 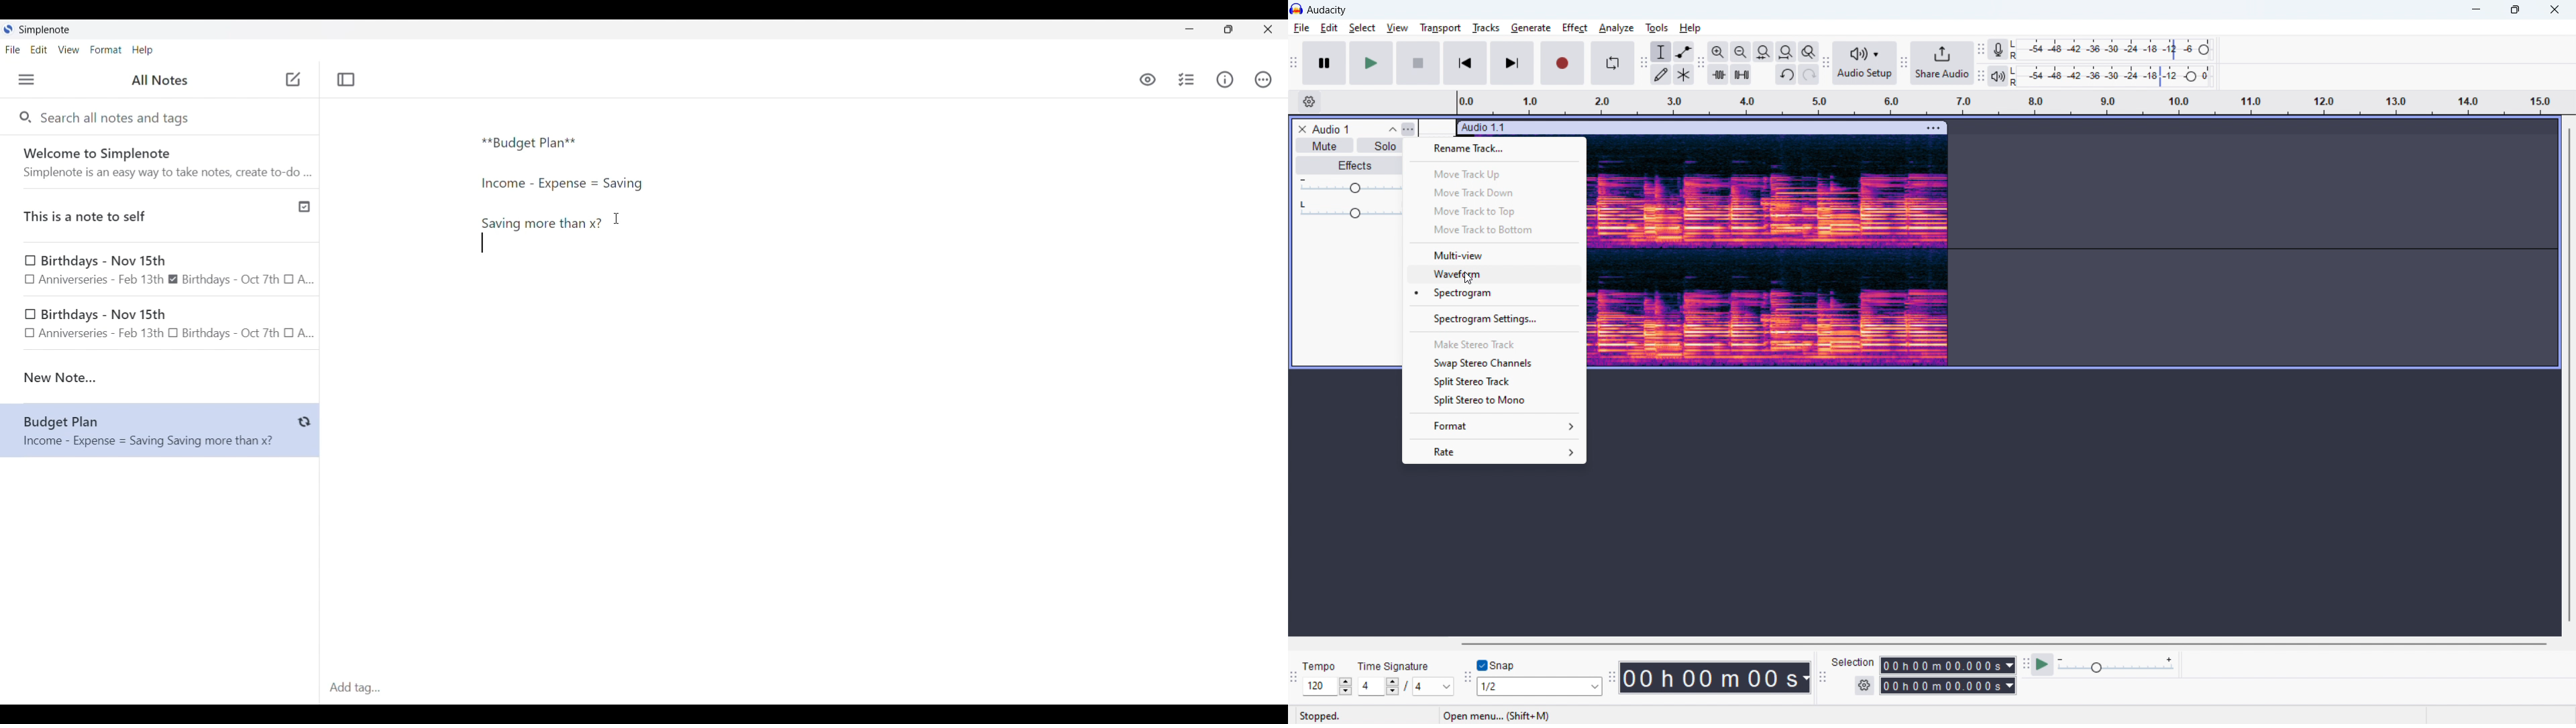 I want to click on time signature beats per measure, so click(x=1371, y=687).